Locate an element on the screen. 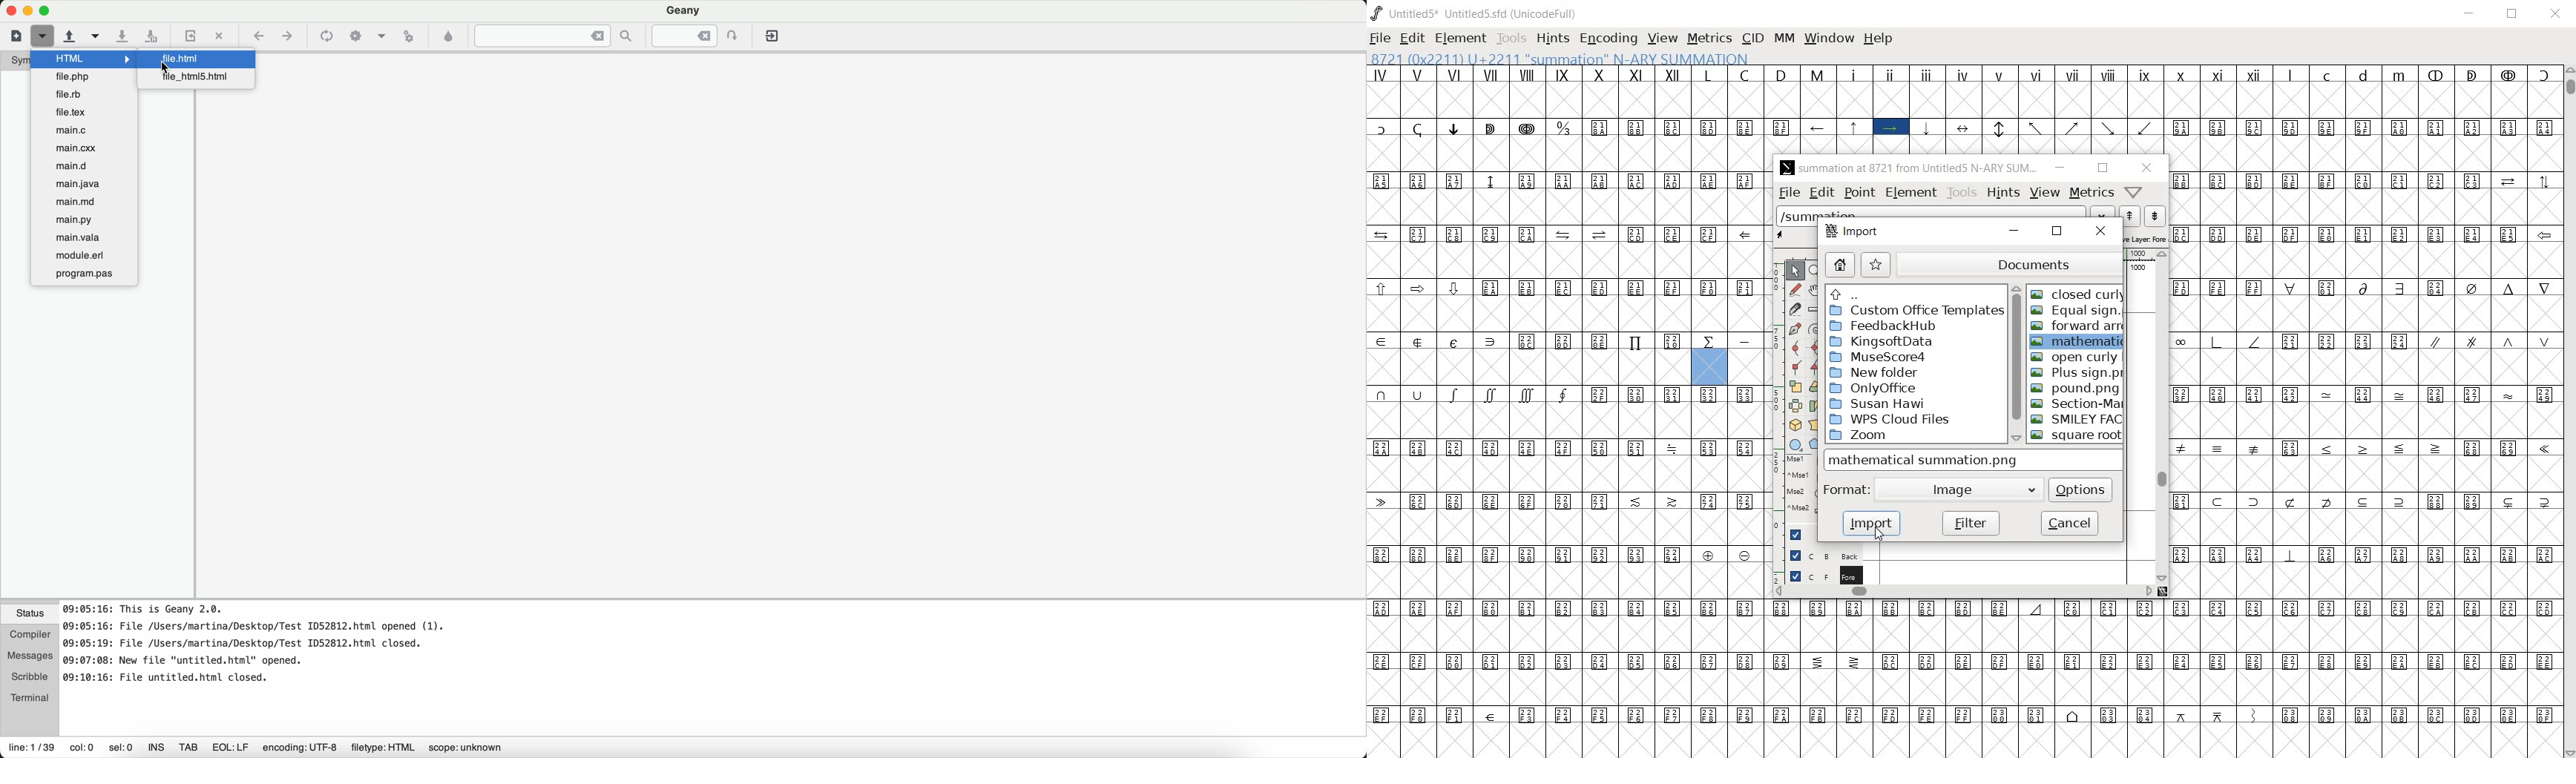 This screenshot has height=784, width=2576. file.php is located at coordinates (84, 77).